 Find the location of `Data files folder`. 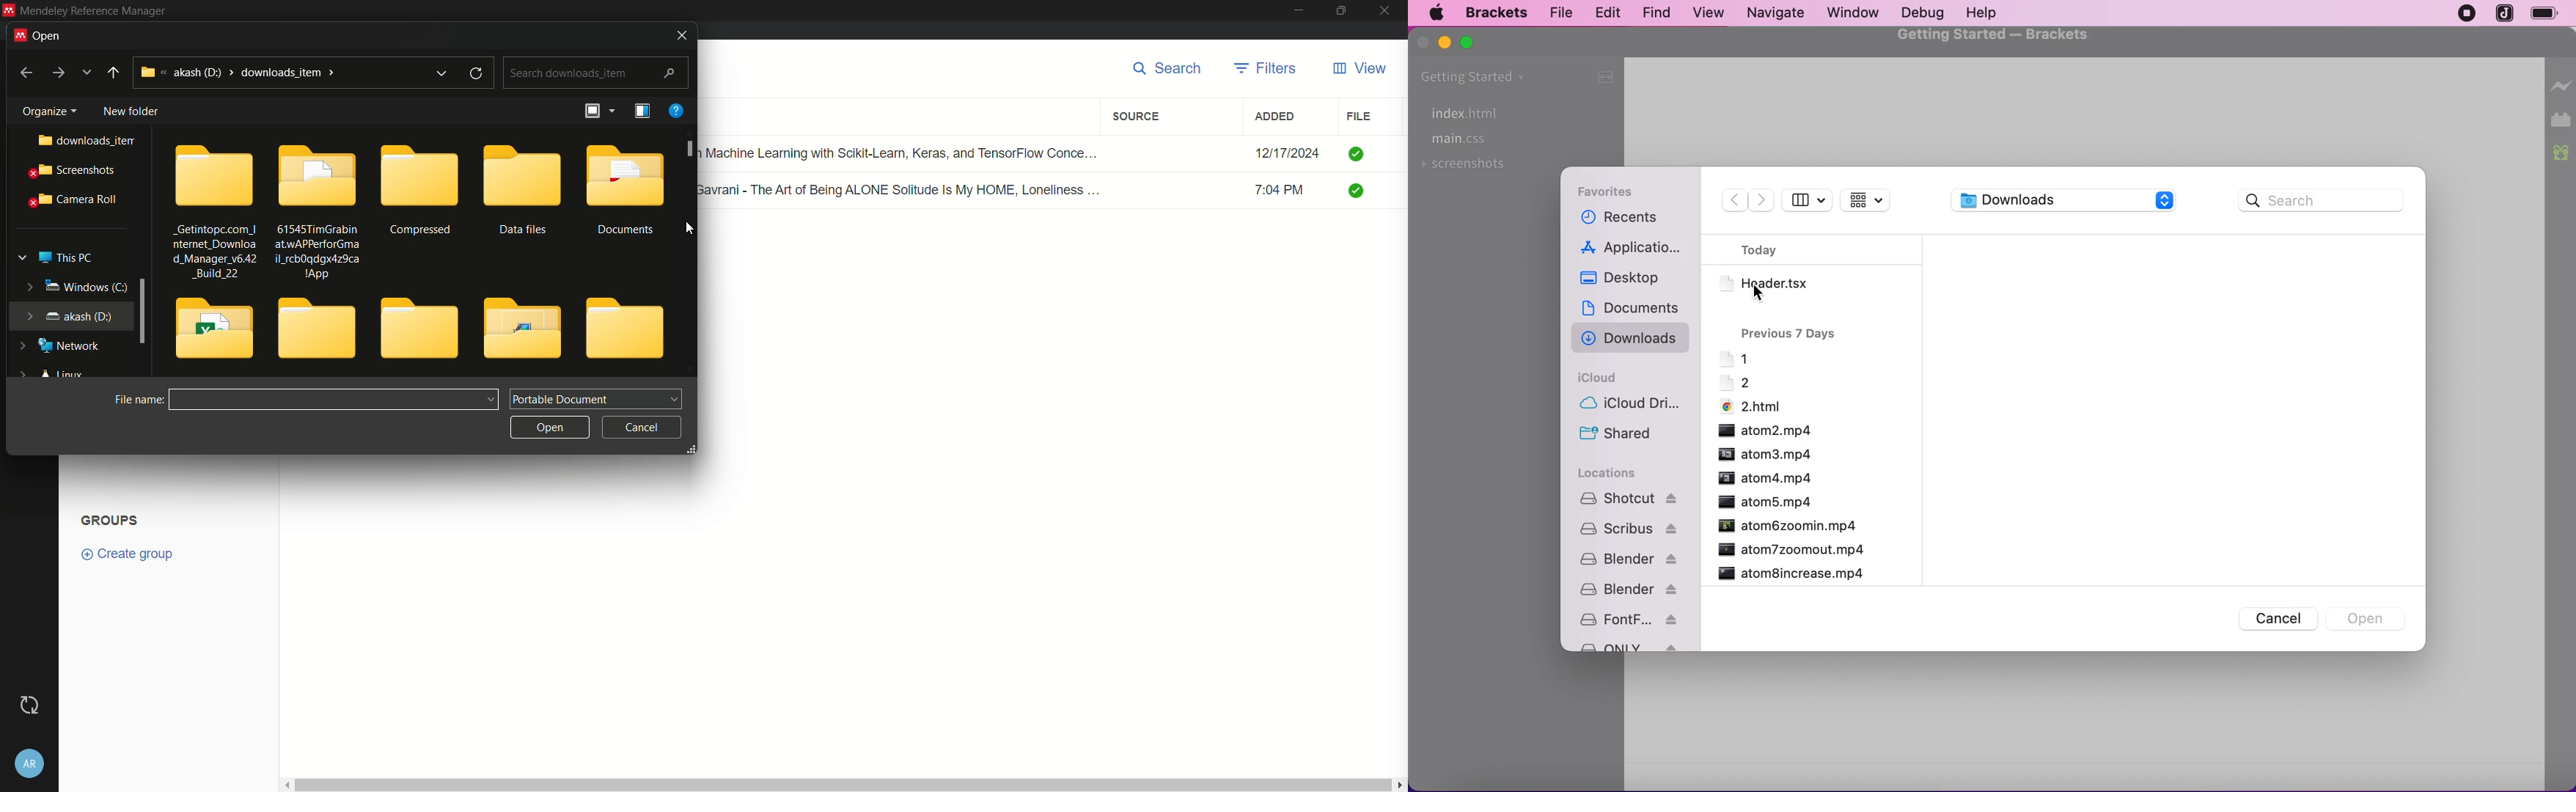

Data files folder is located at coordinates (519, 189).